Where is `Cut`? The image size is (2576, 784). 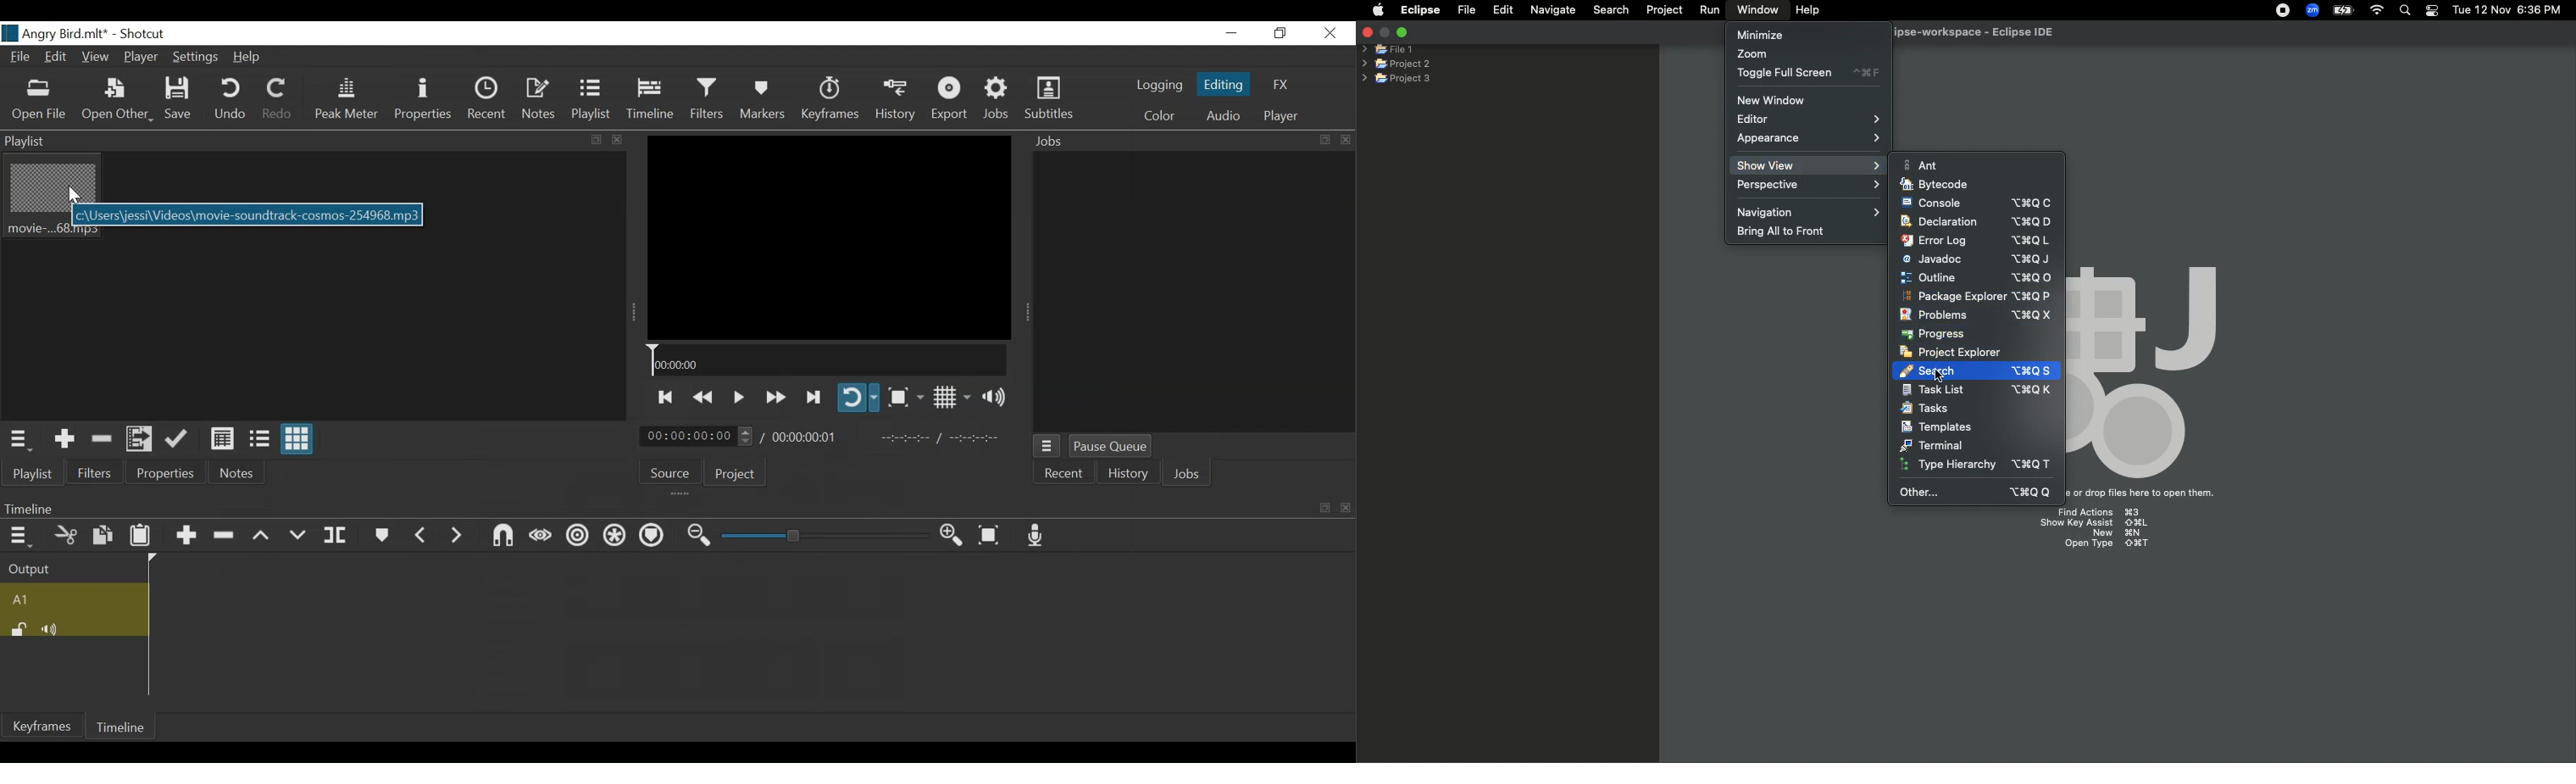 Cut is located at coordinates (63, 534).